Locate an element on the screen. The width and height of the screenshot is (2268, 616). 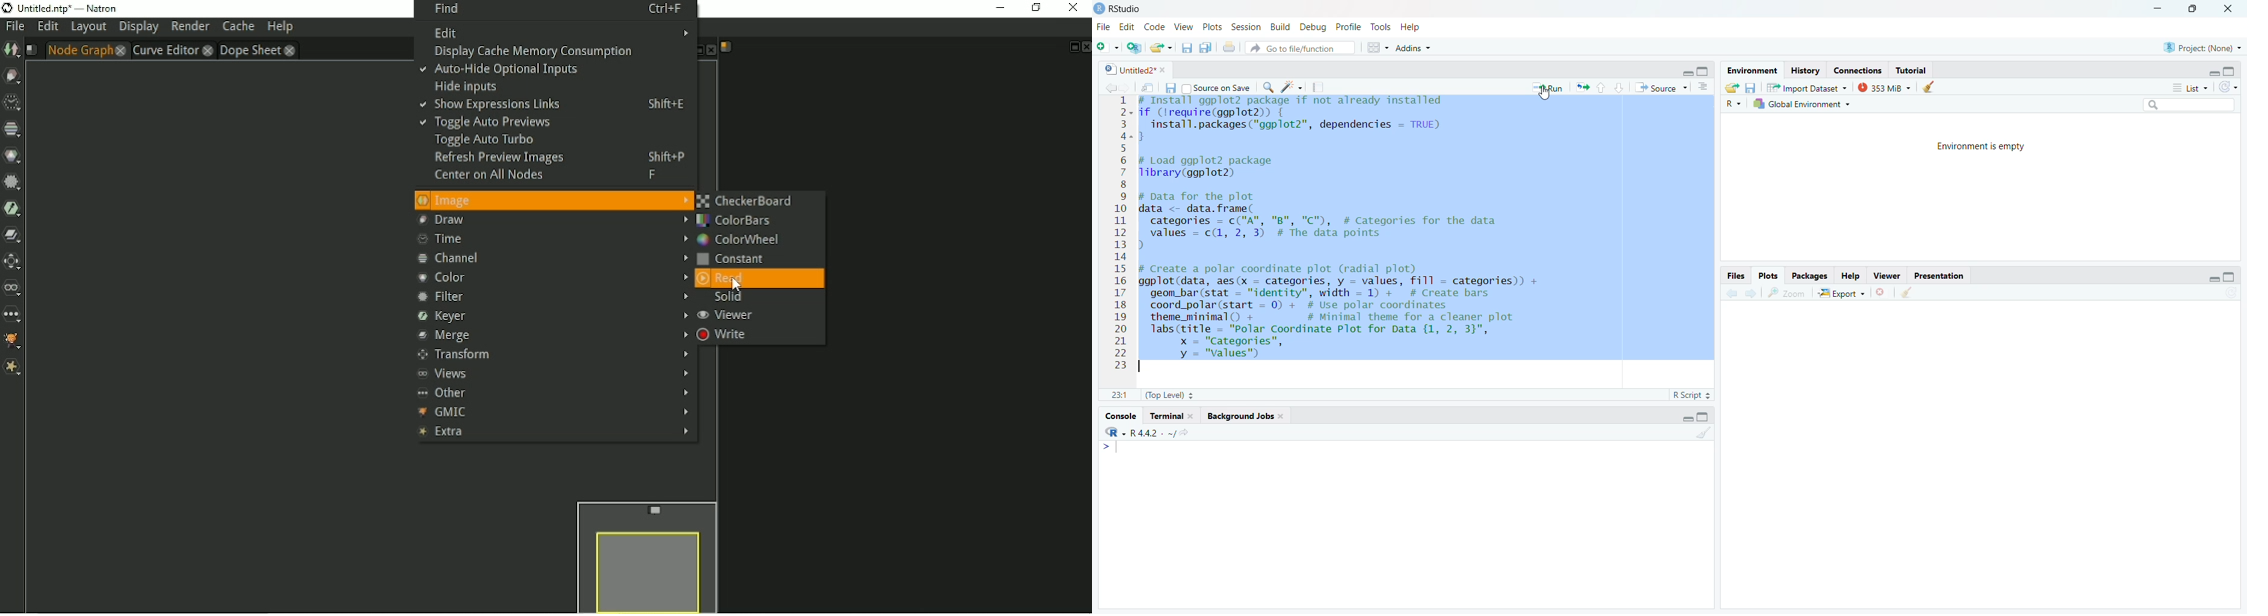
View is located at coordinates (1183, 28).